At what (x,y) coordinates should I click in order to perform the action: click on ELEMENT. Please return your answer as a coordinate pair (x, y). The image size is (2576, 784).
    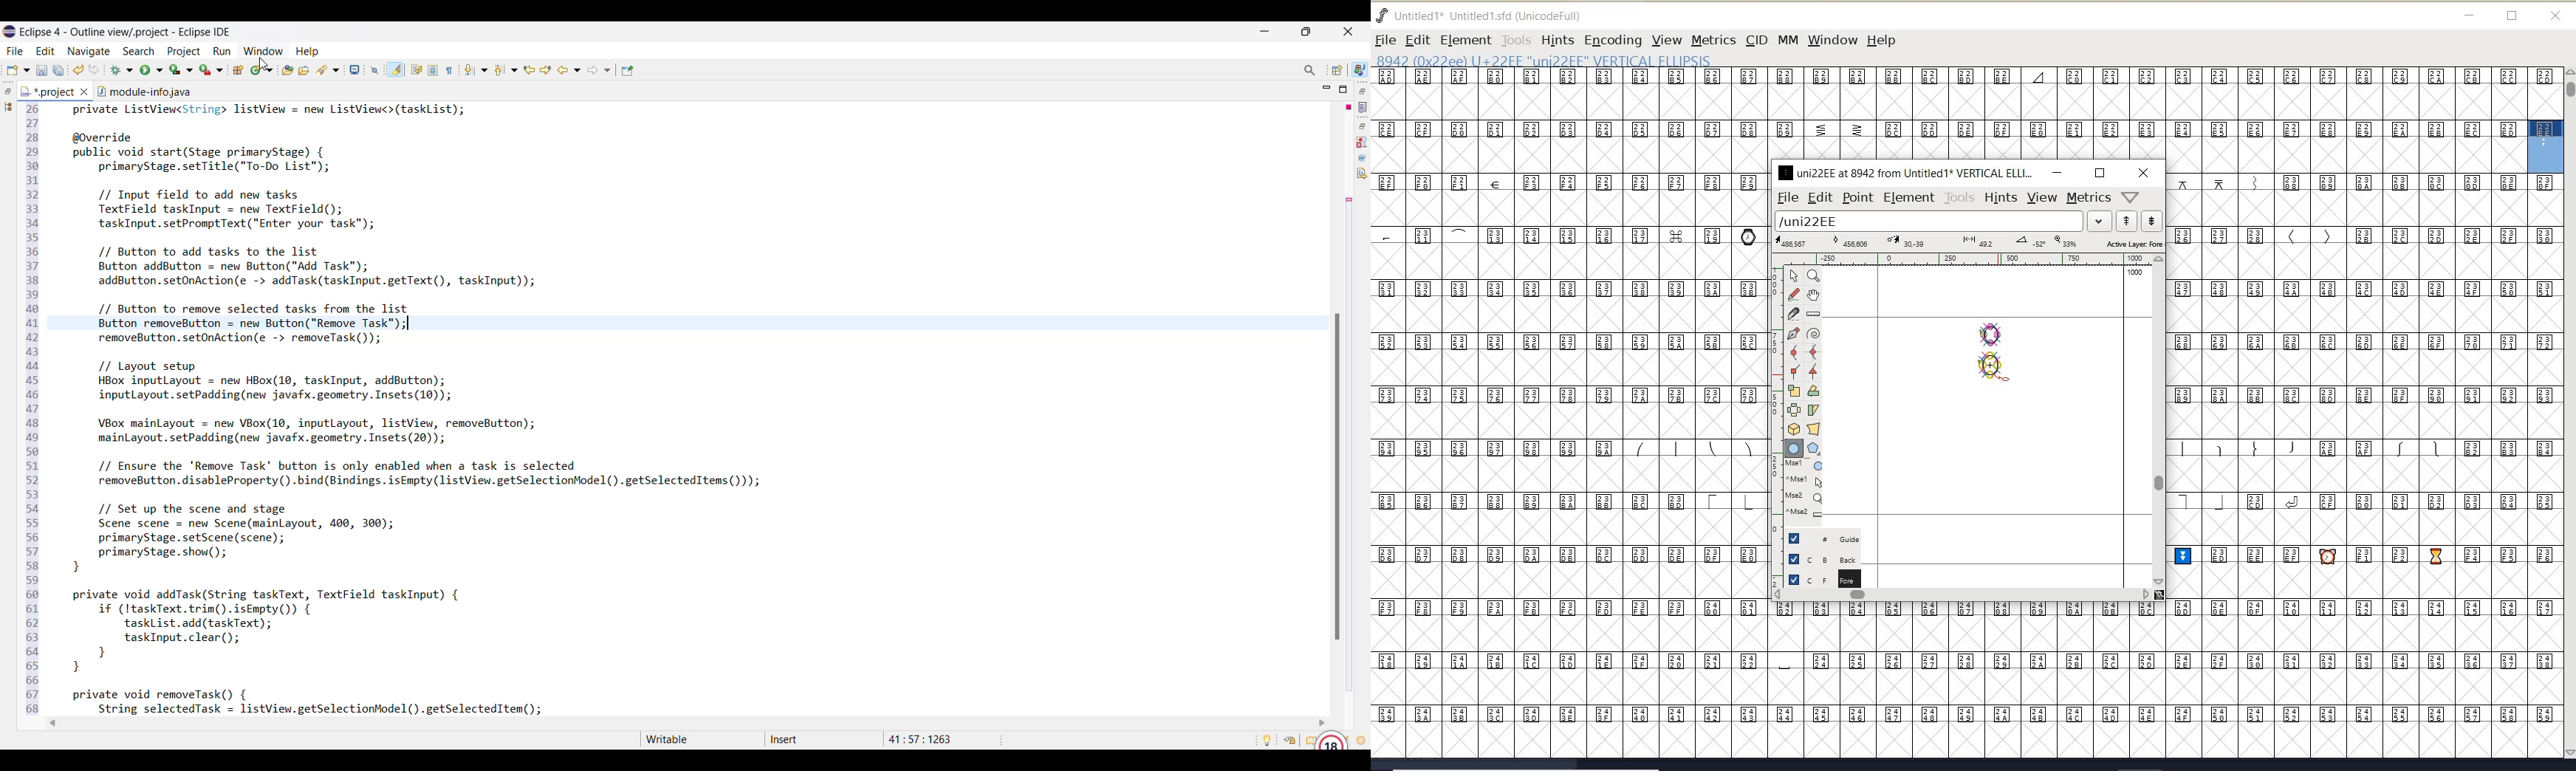
    Looking at the image, I should click on (1465, 40).